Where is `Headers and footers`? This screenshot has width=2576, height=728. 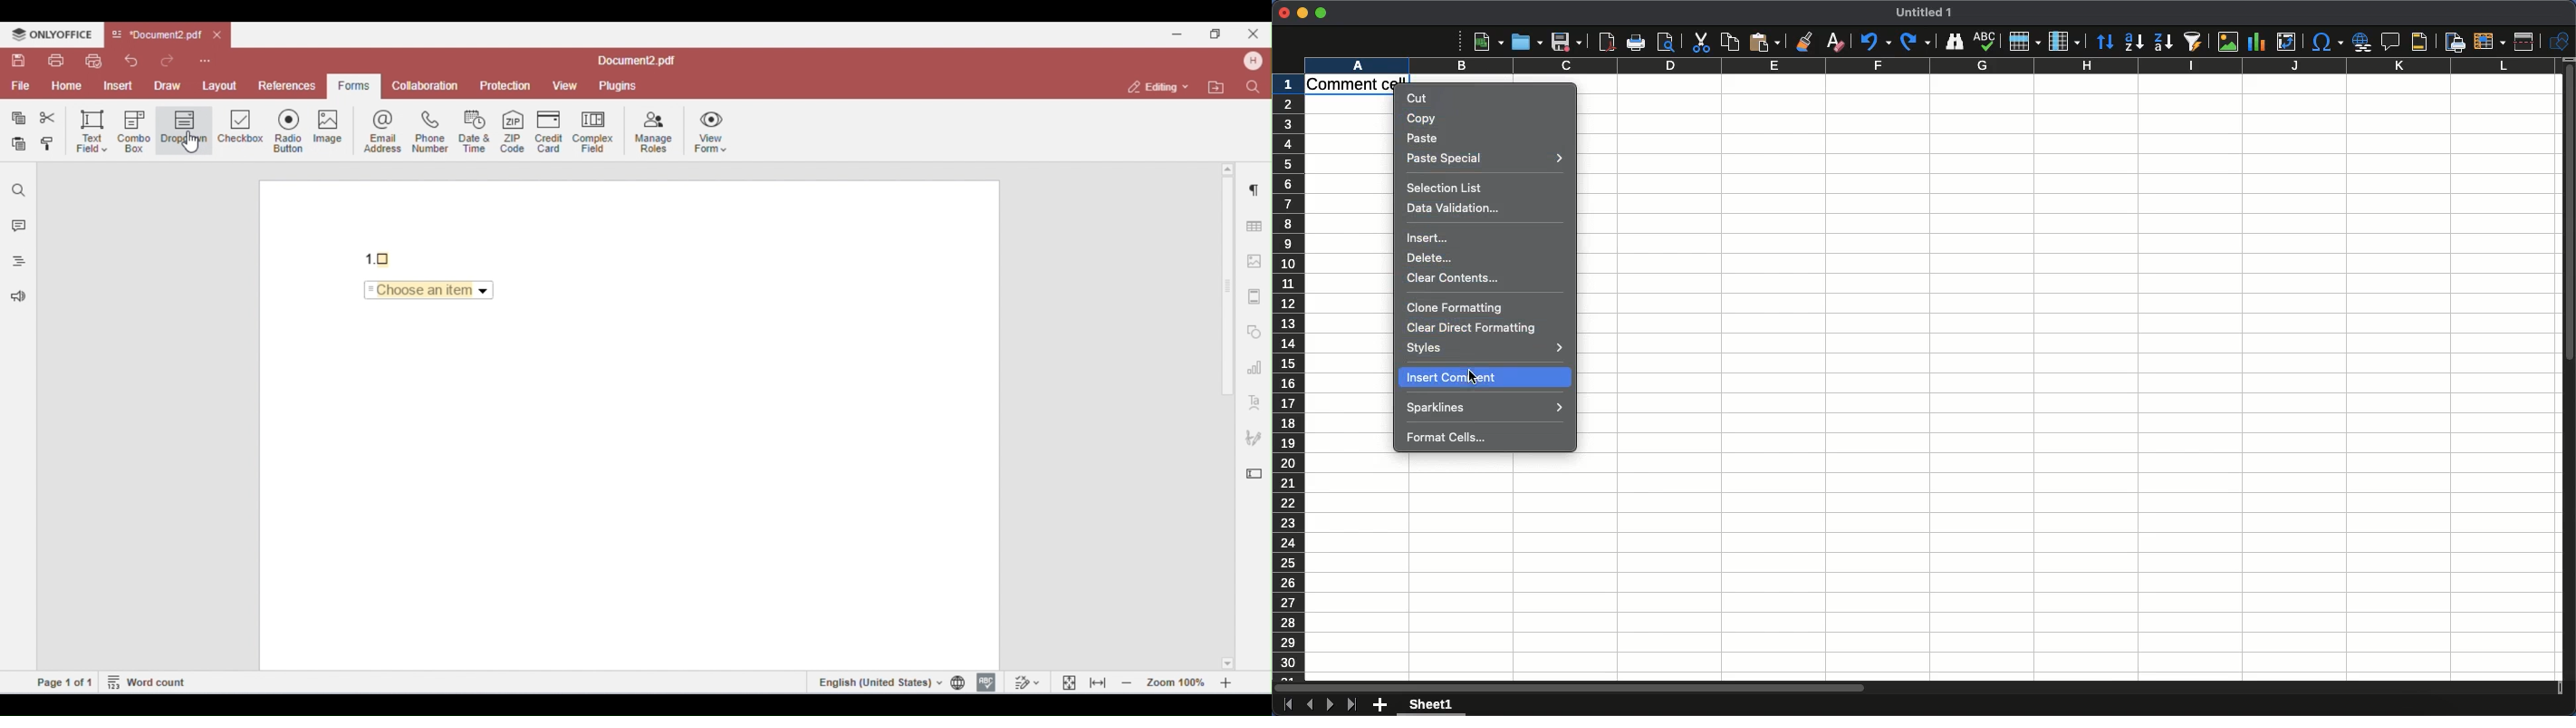 Headers and footers is located at coordinates (2421, 41).